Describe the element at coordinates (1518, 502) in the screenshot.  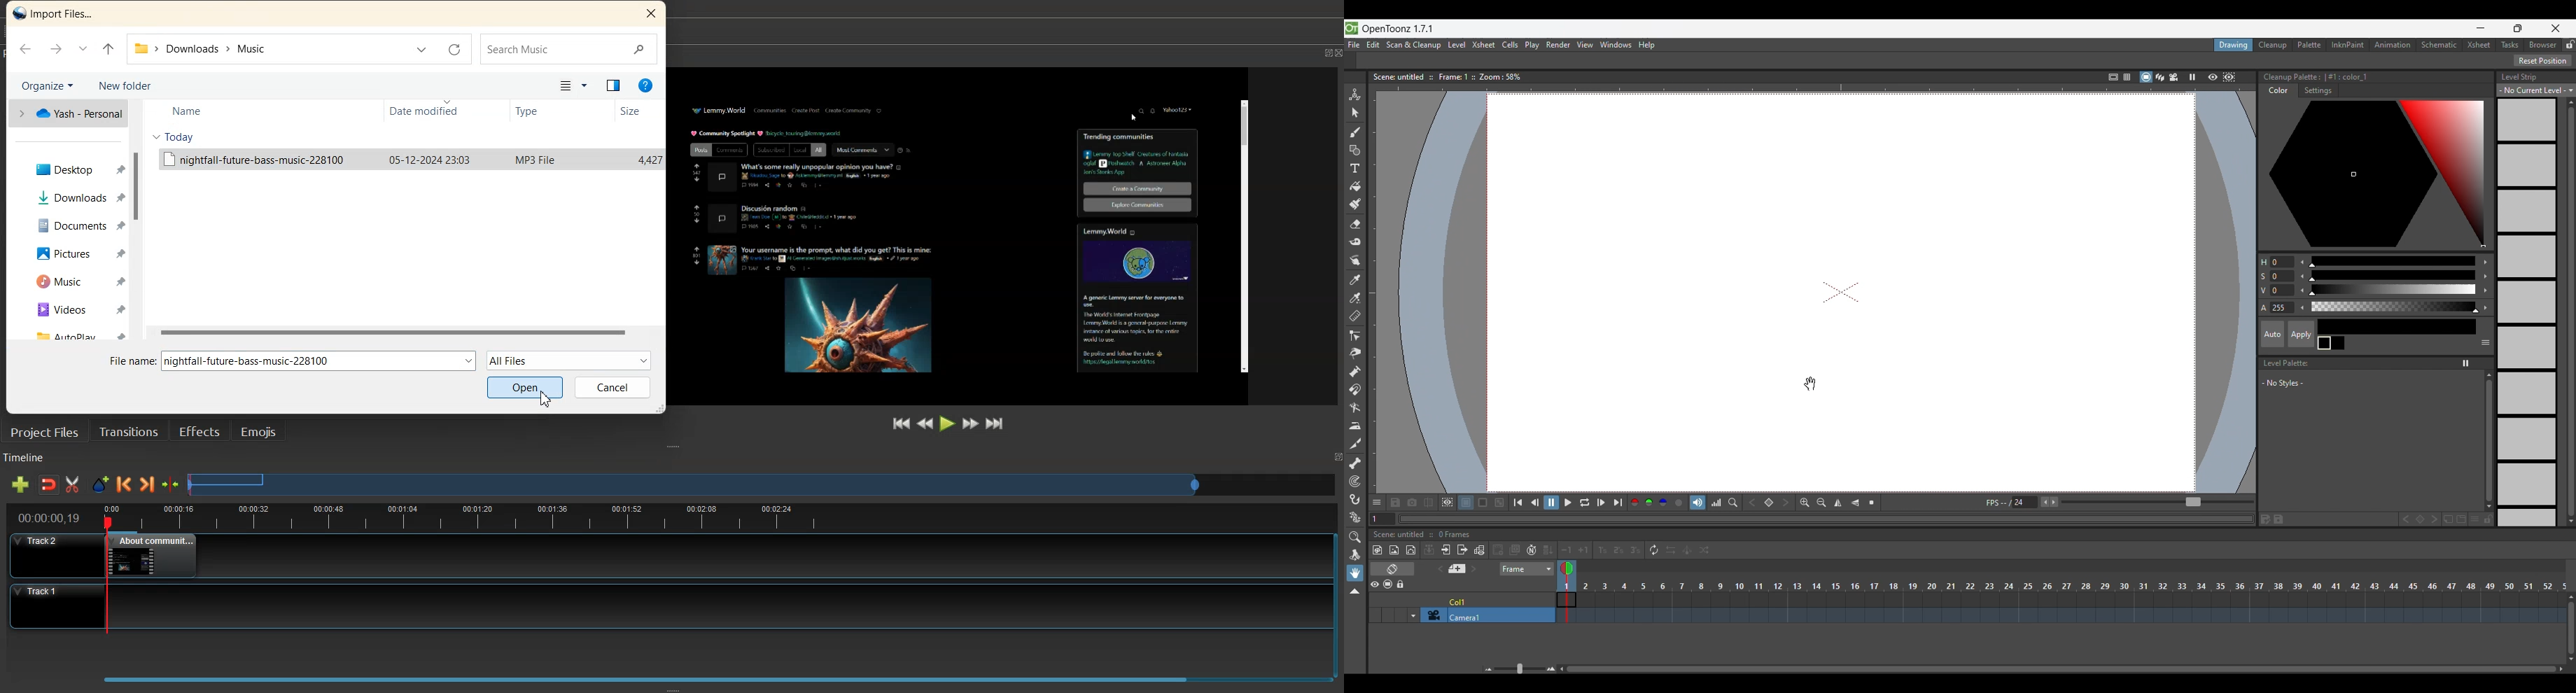
I see `First frame` at that location.